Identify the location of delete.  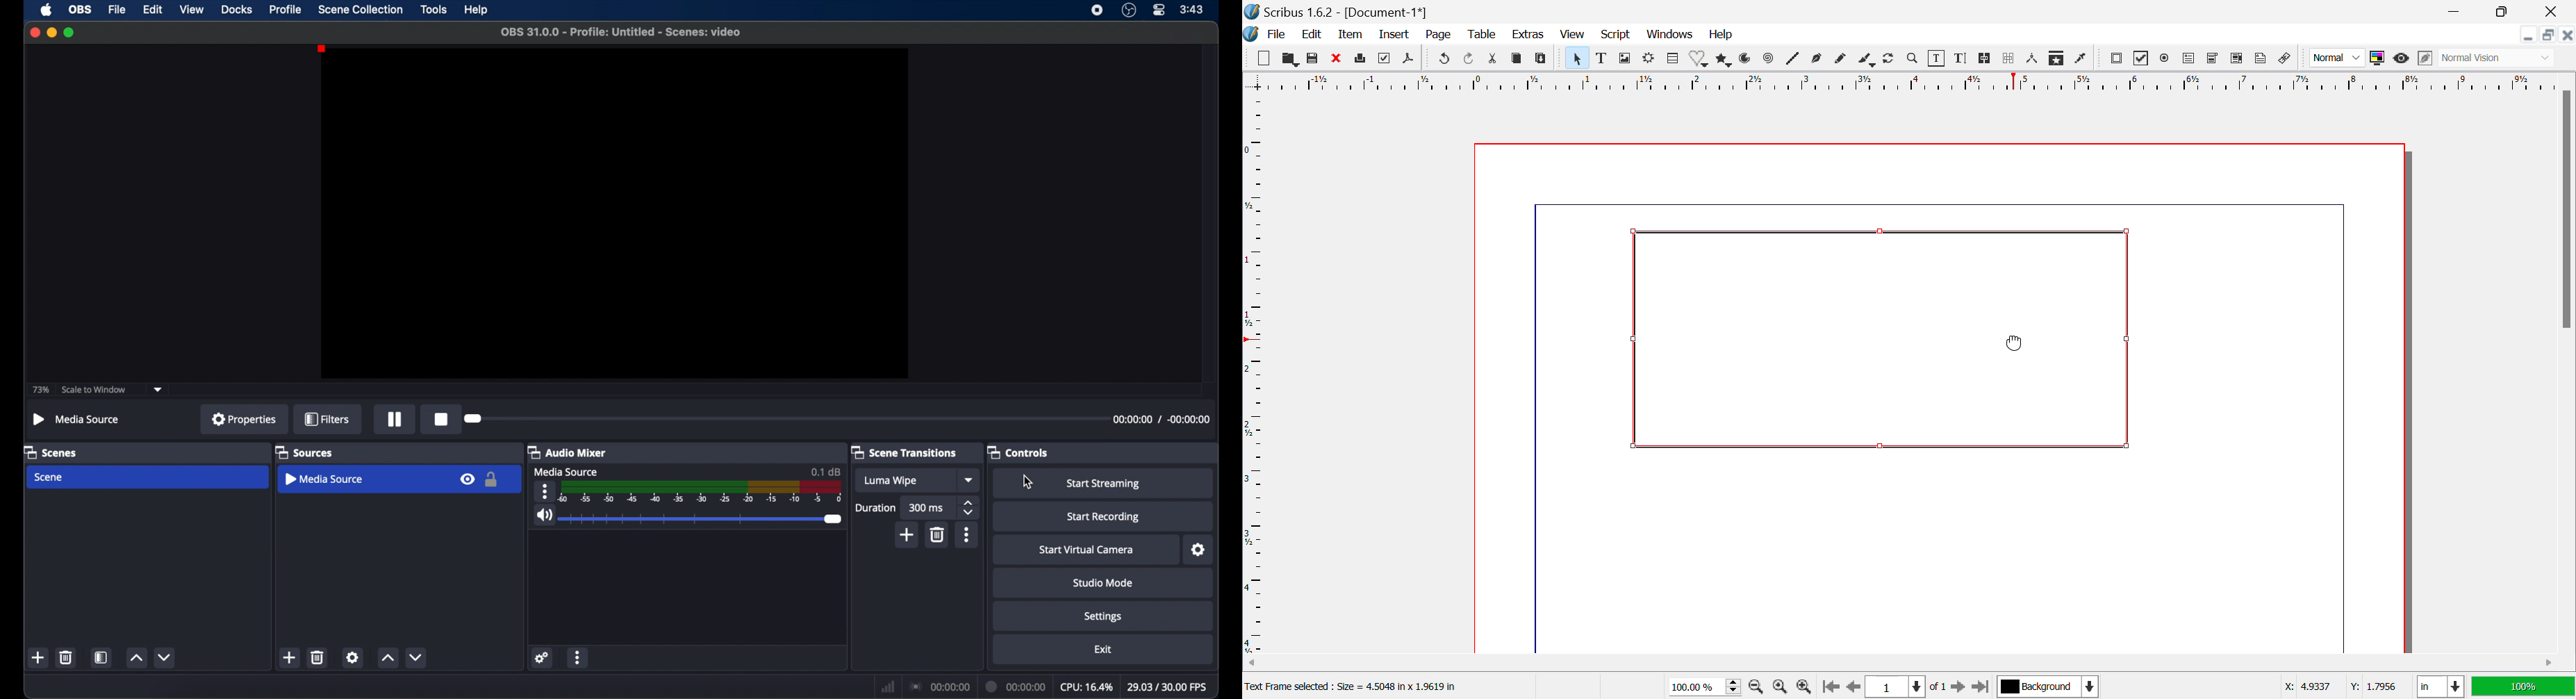
(318, 657).